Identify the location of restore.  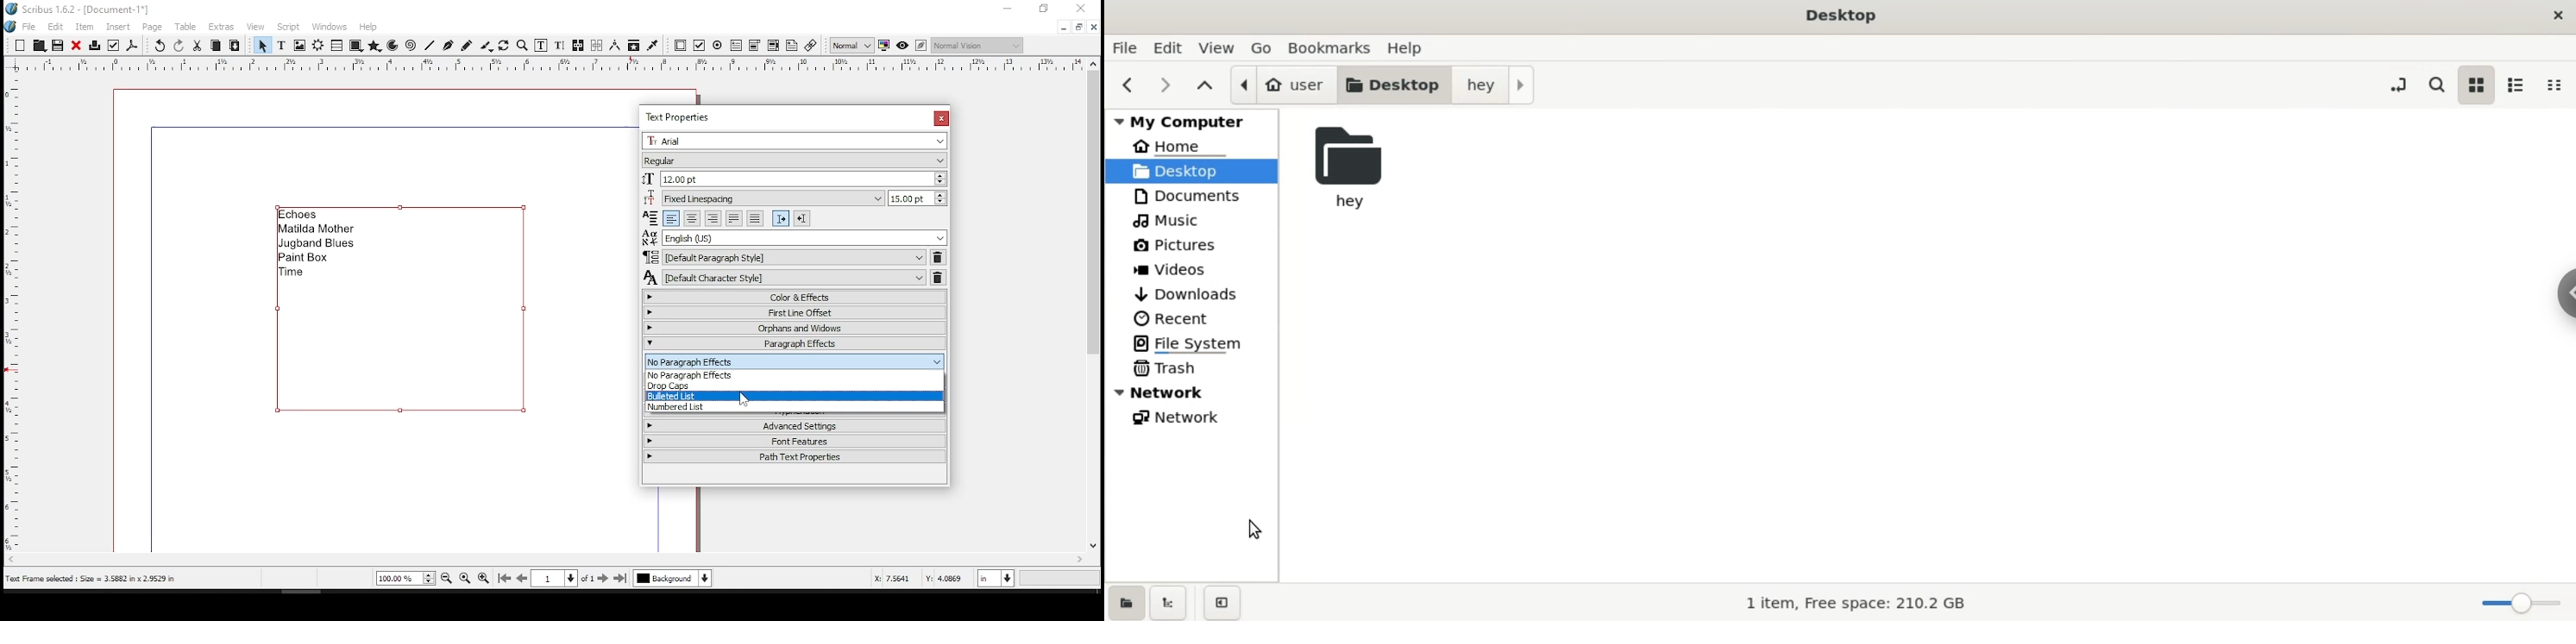
(1078, 27).